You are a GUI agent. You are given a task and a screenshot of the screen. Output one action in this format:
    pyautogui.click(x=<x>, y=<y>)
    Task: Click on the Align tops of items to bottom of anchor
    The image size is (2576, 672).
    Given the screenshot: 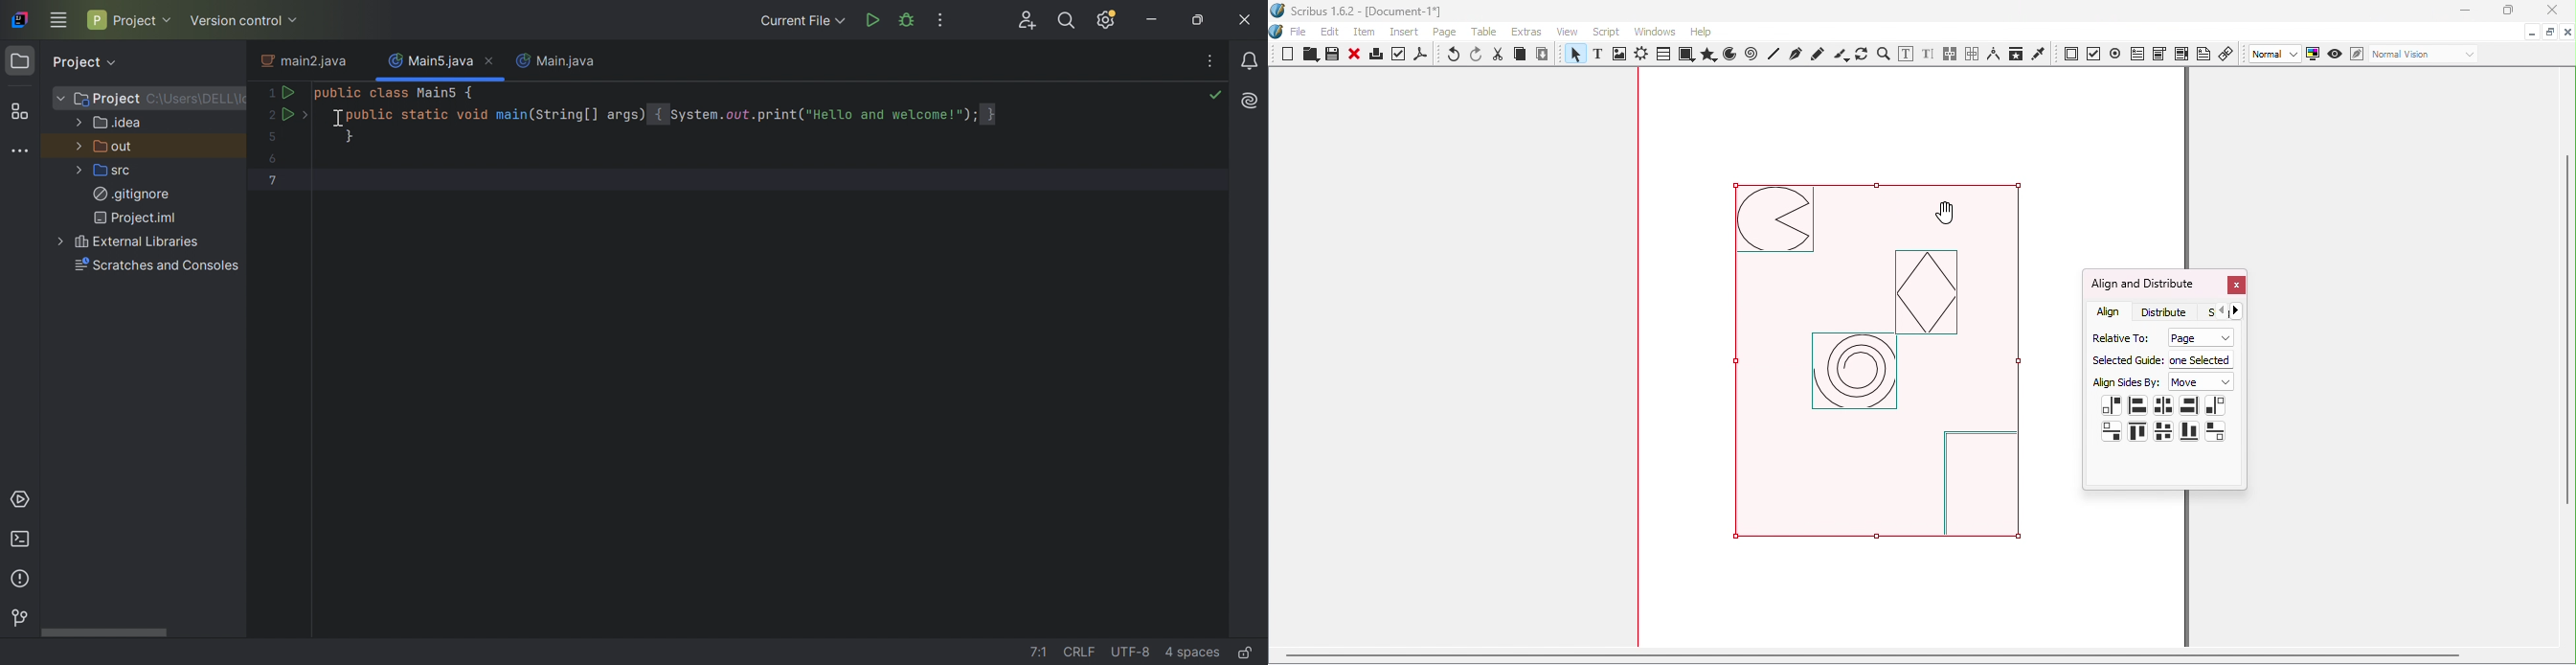 What is the action you would take?
    pyautogui.click(x=2215, y=430)
    